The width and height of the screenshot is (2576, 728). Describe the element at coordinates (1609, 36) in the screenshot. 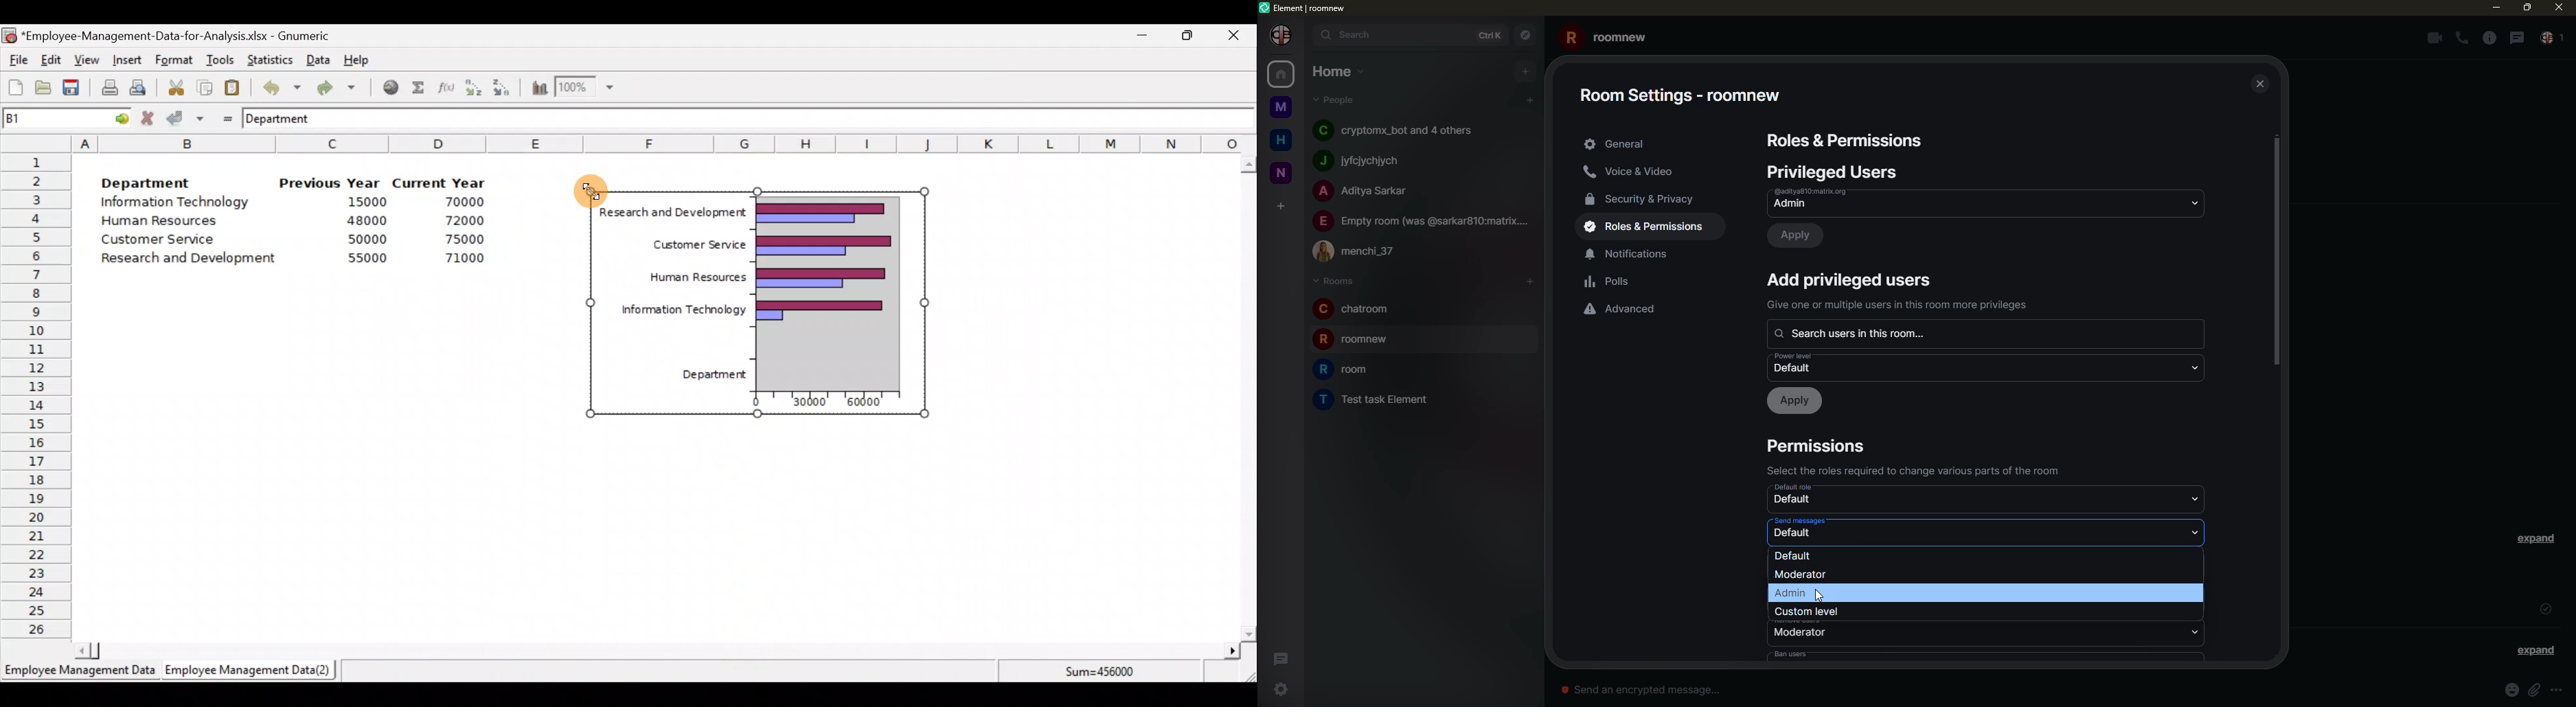

I see `roomnew` at that location.